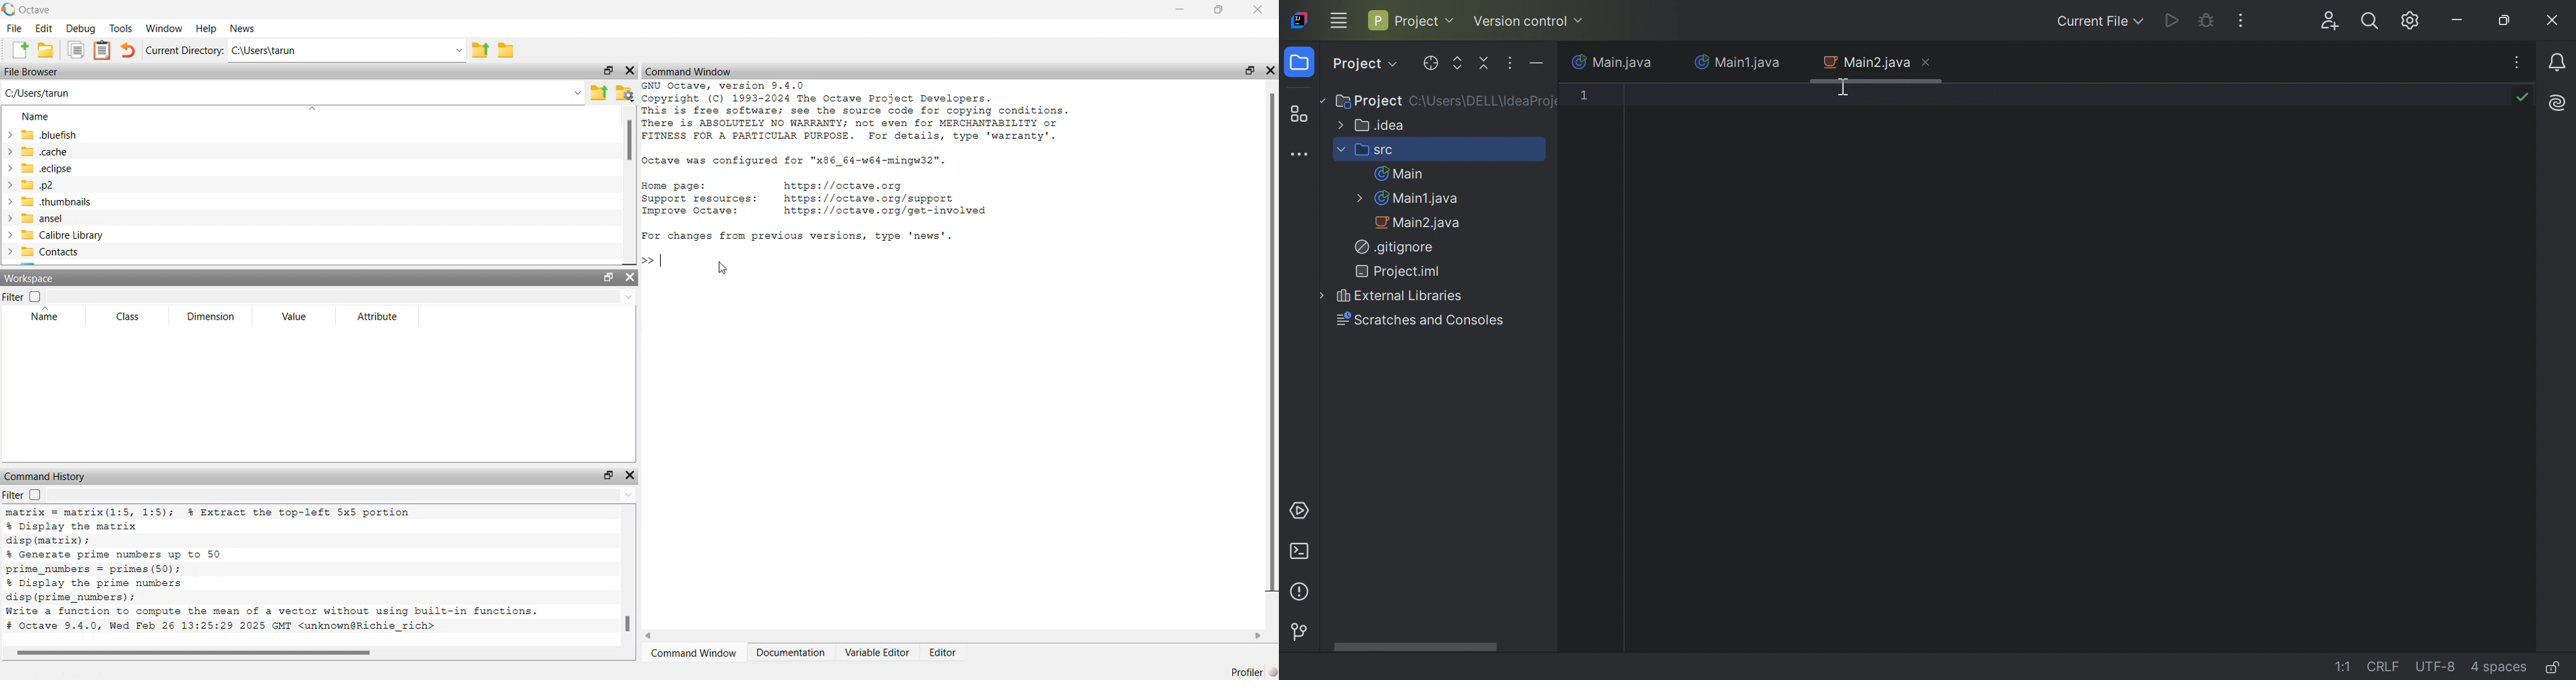  What do you see at coordinates (2459, 20) in the screenshot?
I see `Minimize` at bounding box center [2459, 20].